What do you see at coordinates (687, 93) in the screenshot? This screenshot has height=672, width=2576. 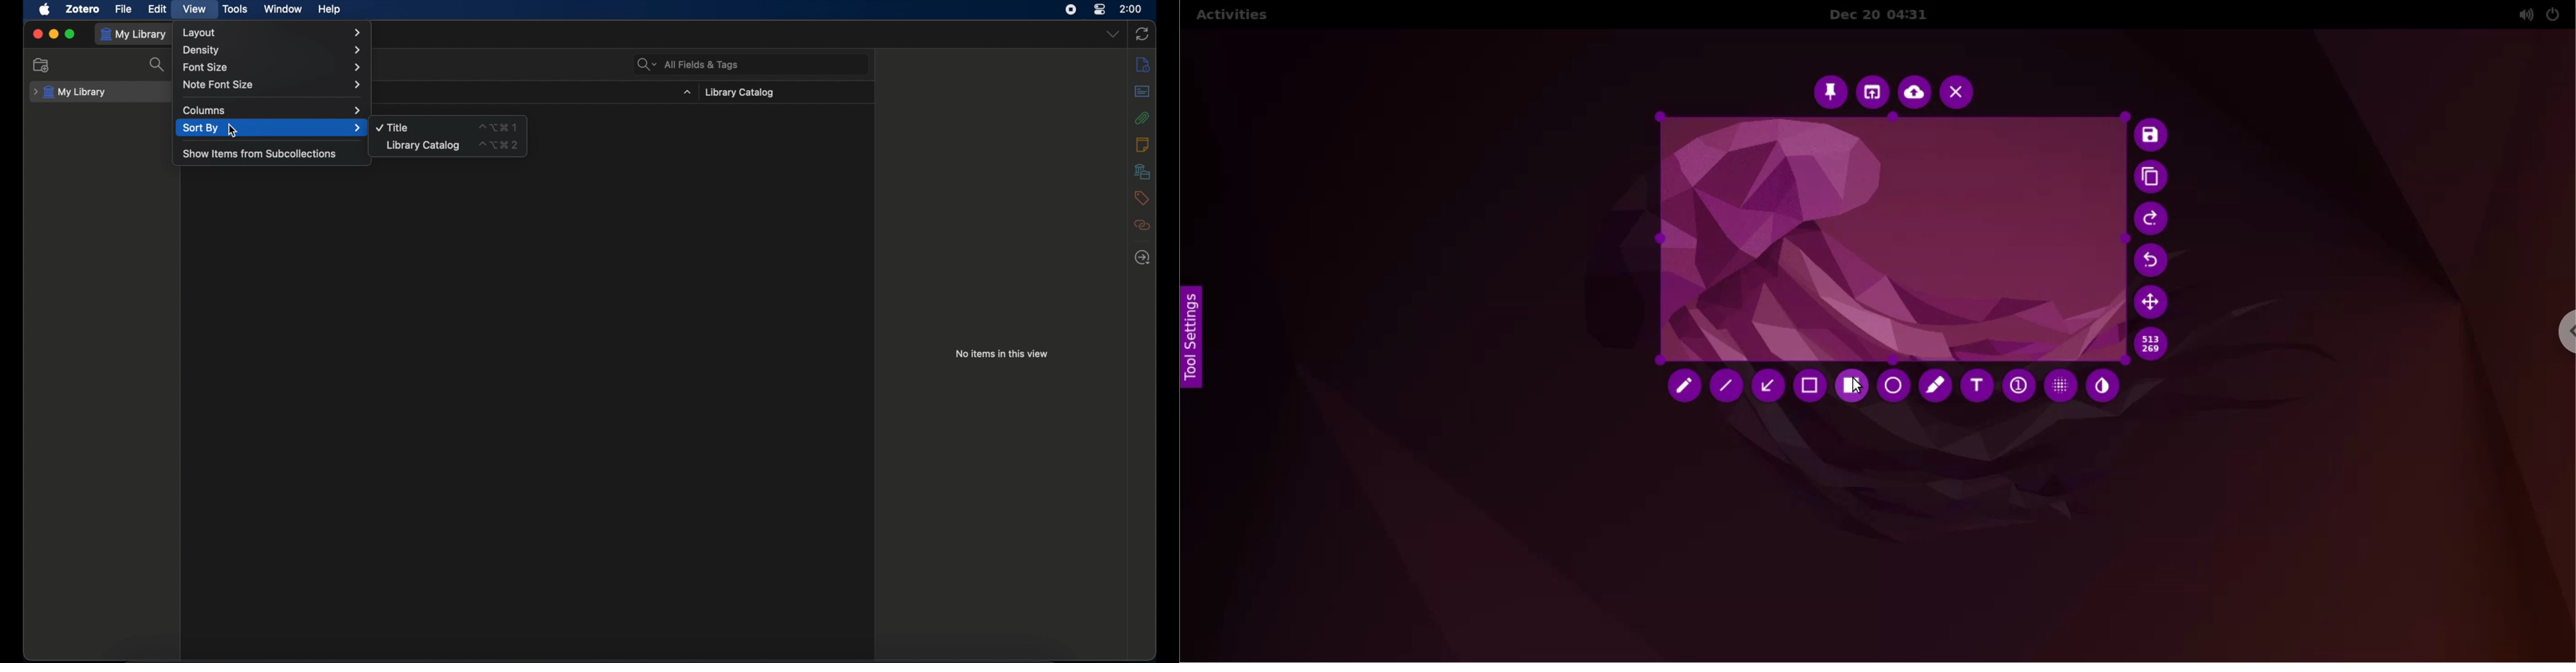 I see `dropdown` at bounding box center [687, 93].